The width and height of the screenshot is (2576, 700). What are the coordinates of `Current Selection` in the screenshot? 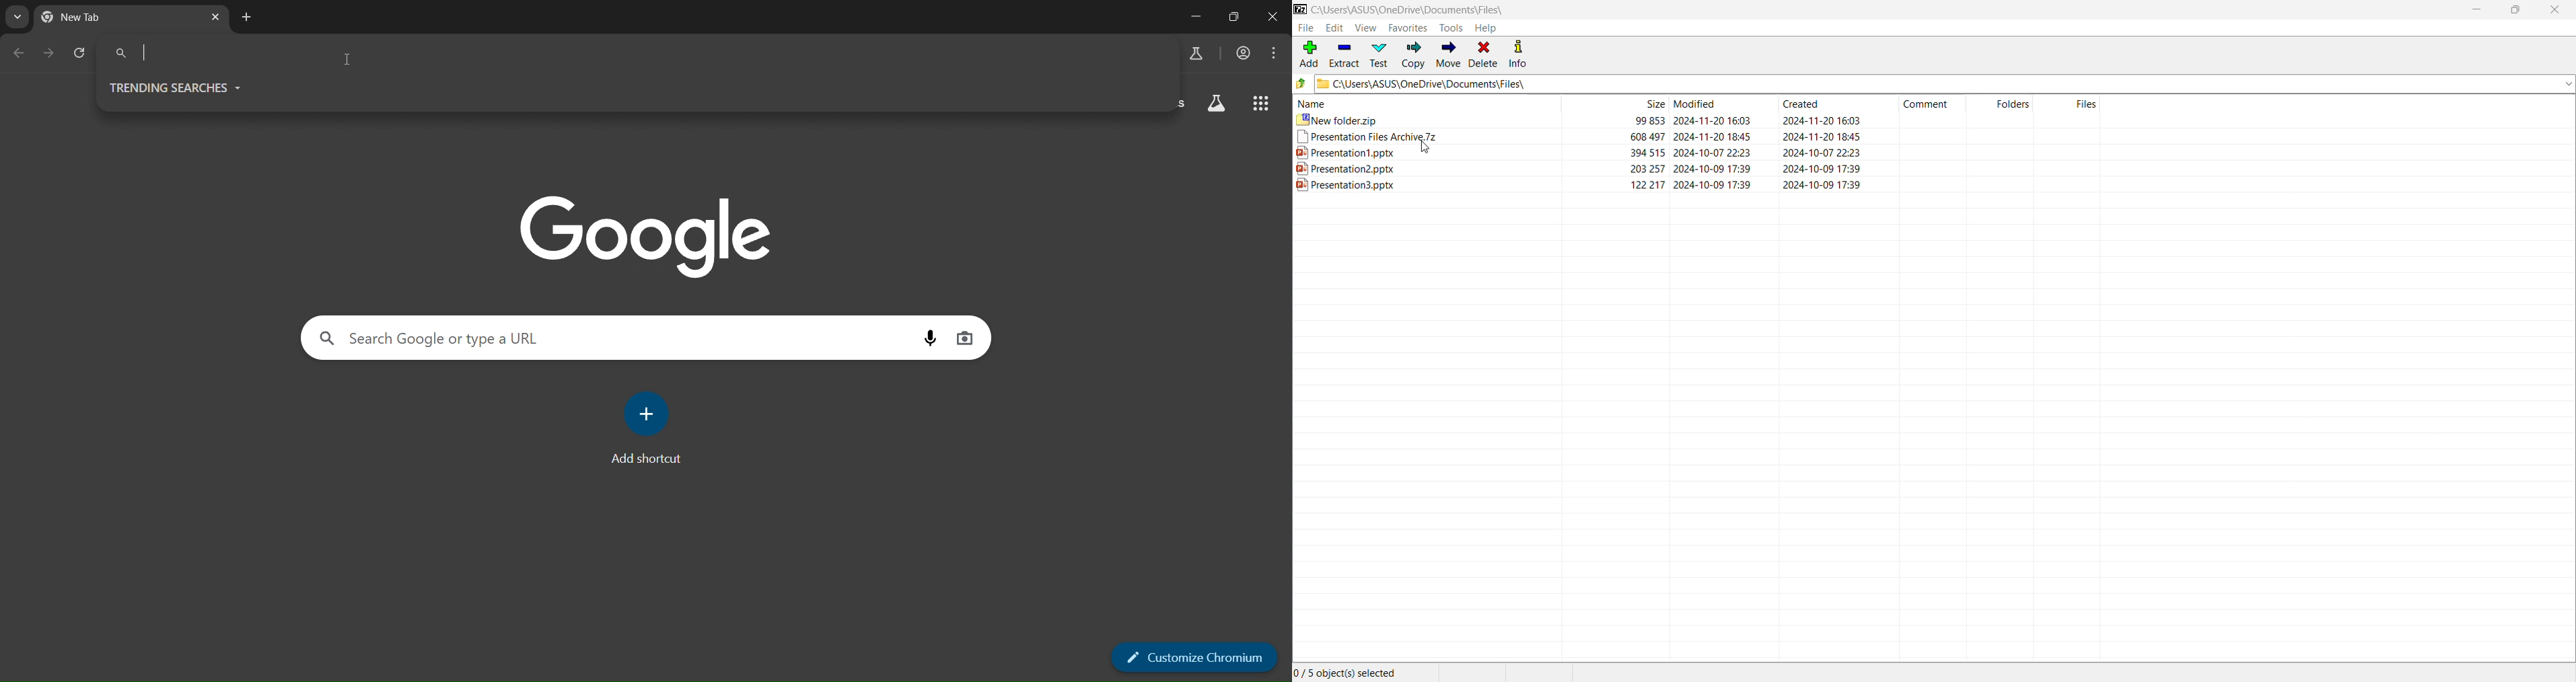 It's located at (1351, 673).